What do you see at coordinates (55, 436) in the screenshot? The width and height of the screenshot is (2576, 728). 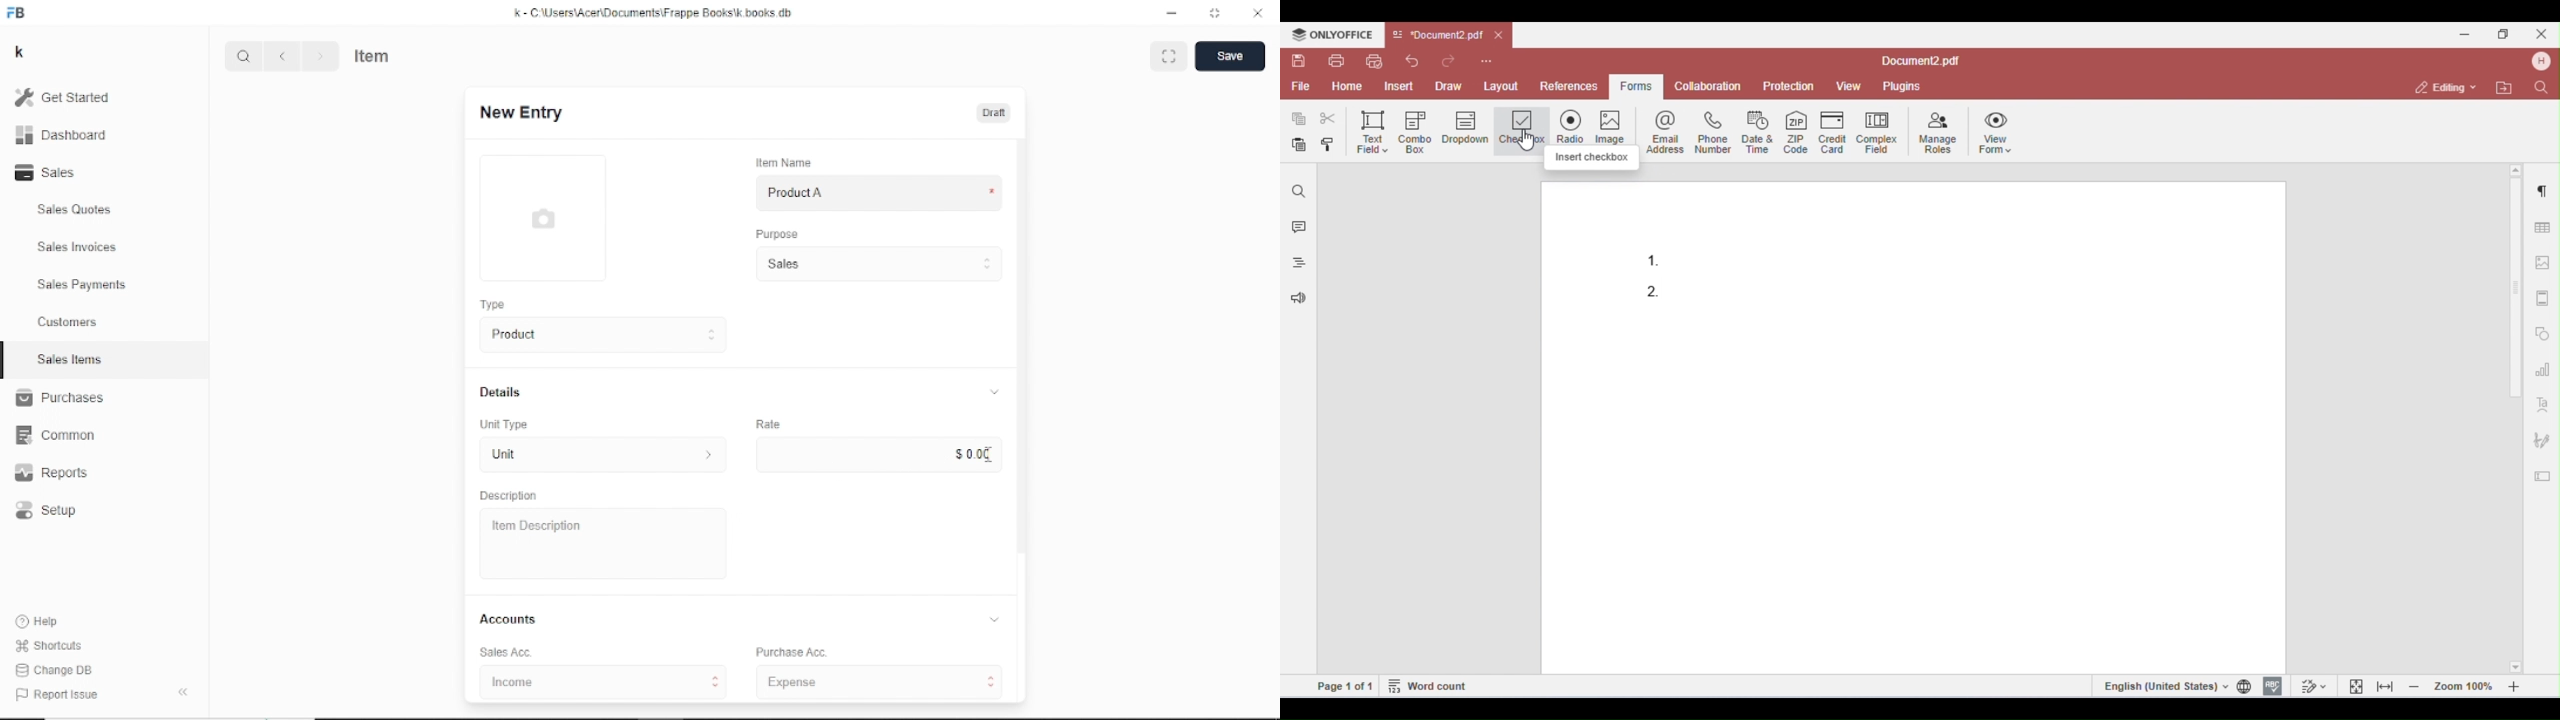 I see `Common` at bounding box center [55, 436].